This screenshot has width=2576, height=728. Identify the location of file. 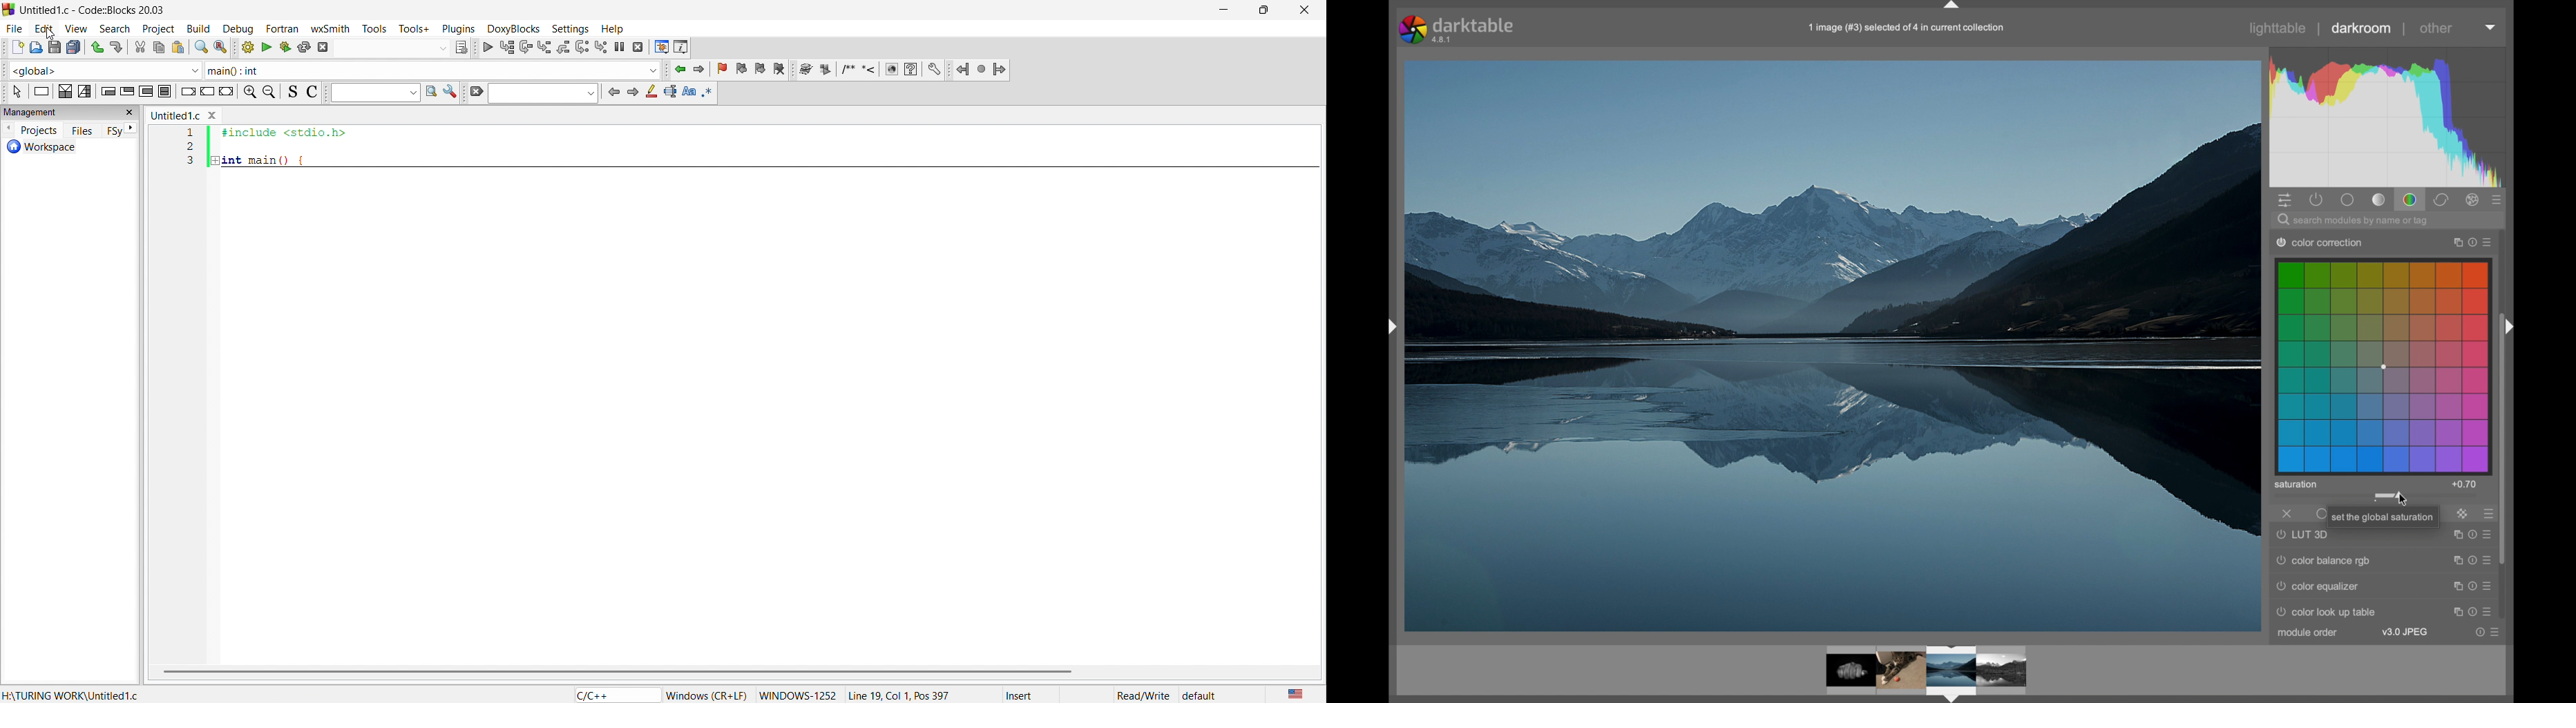
(12, 26).